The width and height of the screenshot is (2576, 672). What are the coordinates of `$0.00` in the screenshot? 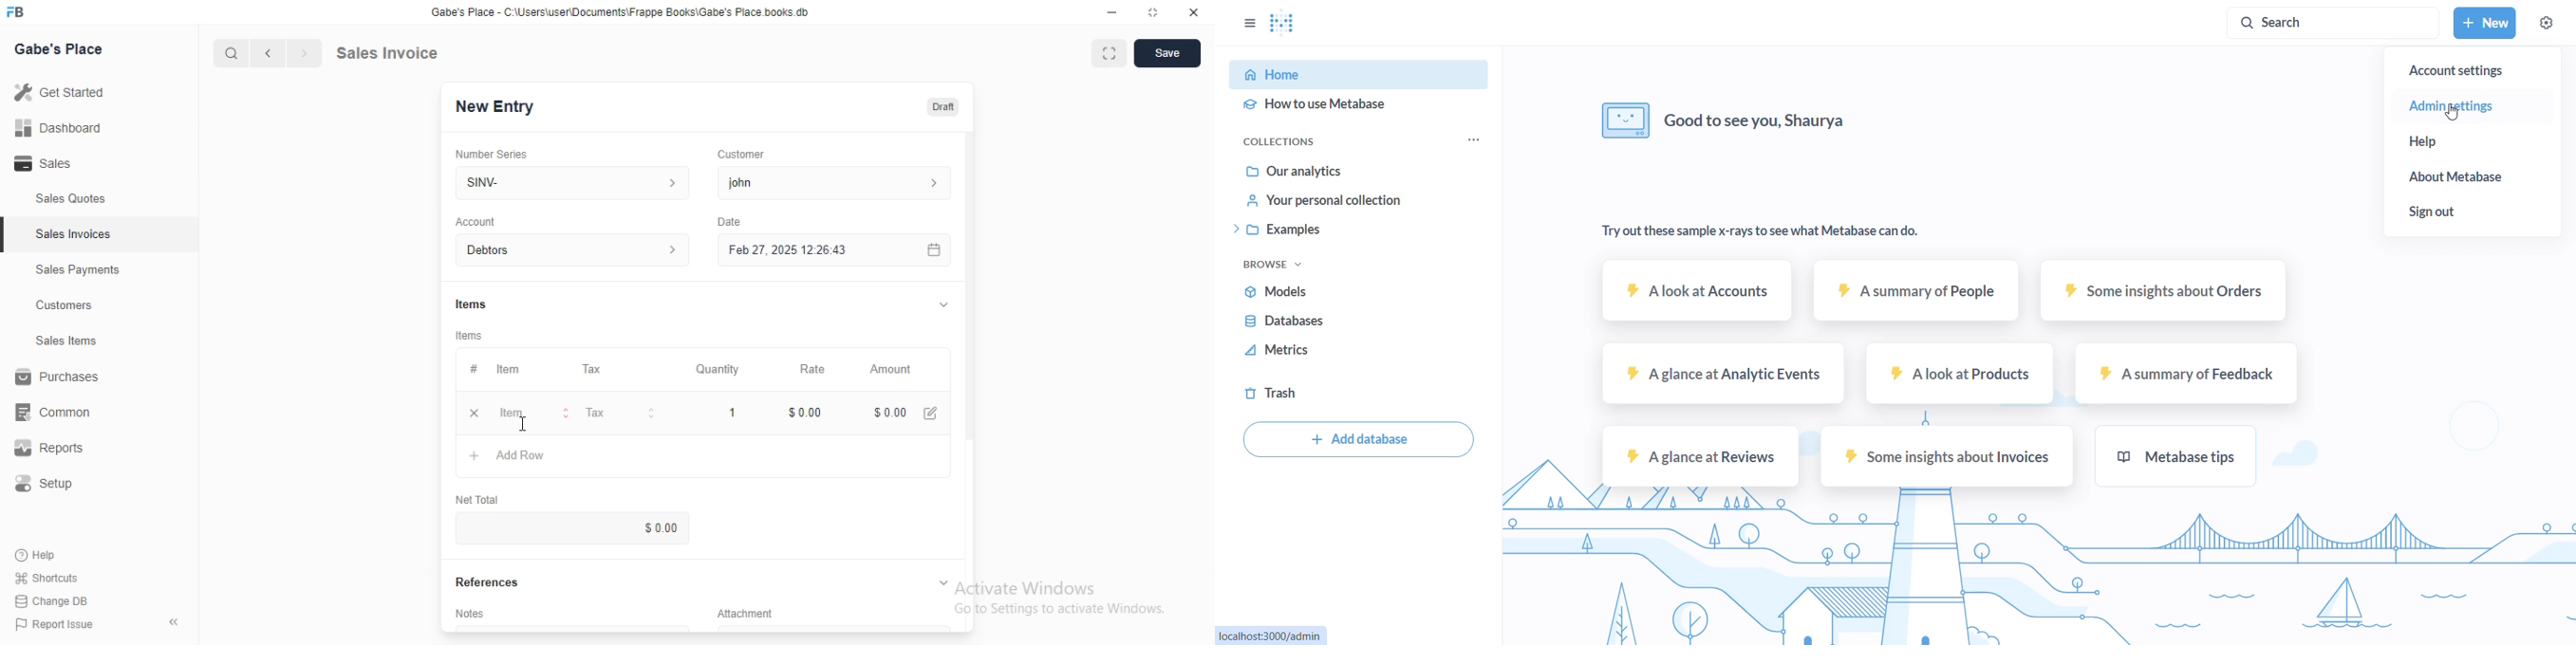 It's located at (908, 411).